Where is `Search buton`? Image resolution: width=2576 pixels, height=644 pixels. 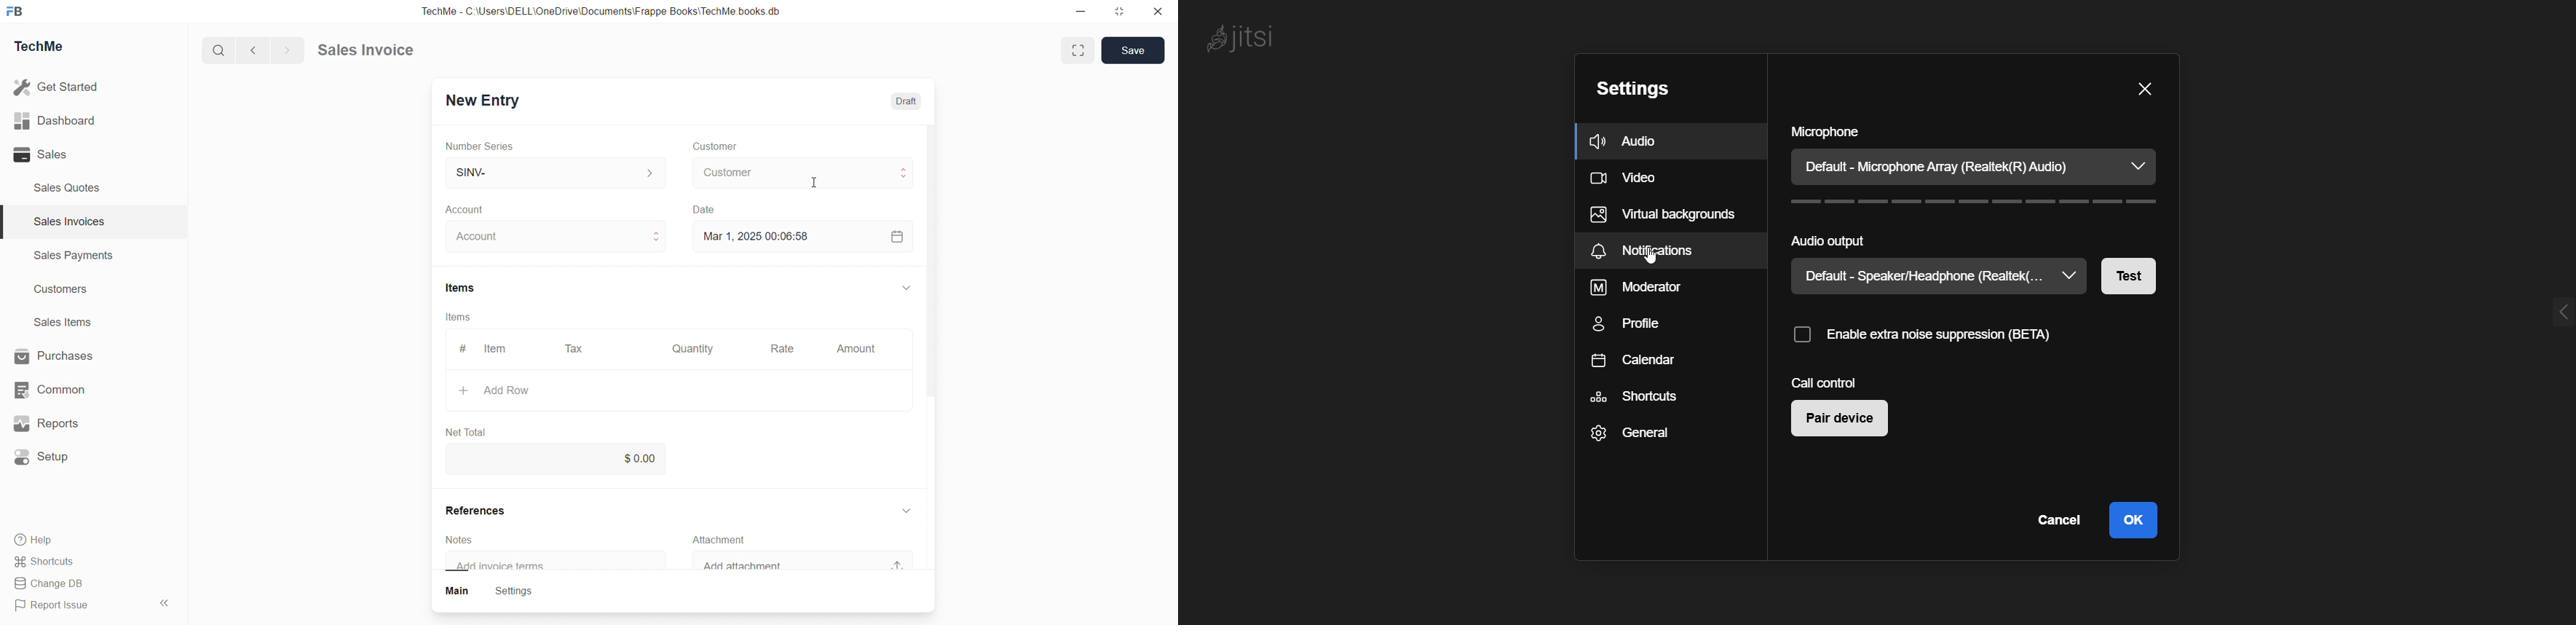 Search buton is located at coordinates (220, 50).